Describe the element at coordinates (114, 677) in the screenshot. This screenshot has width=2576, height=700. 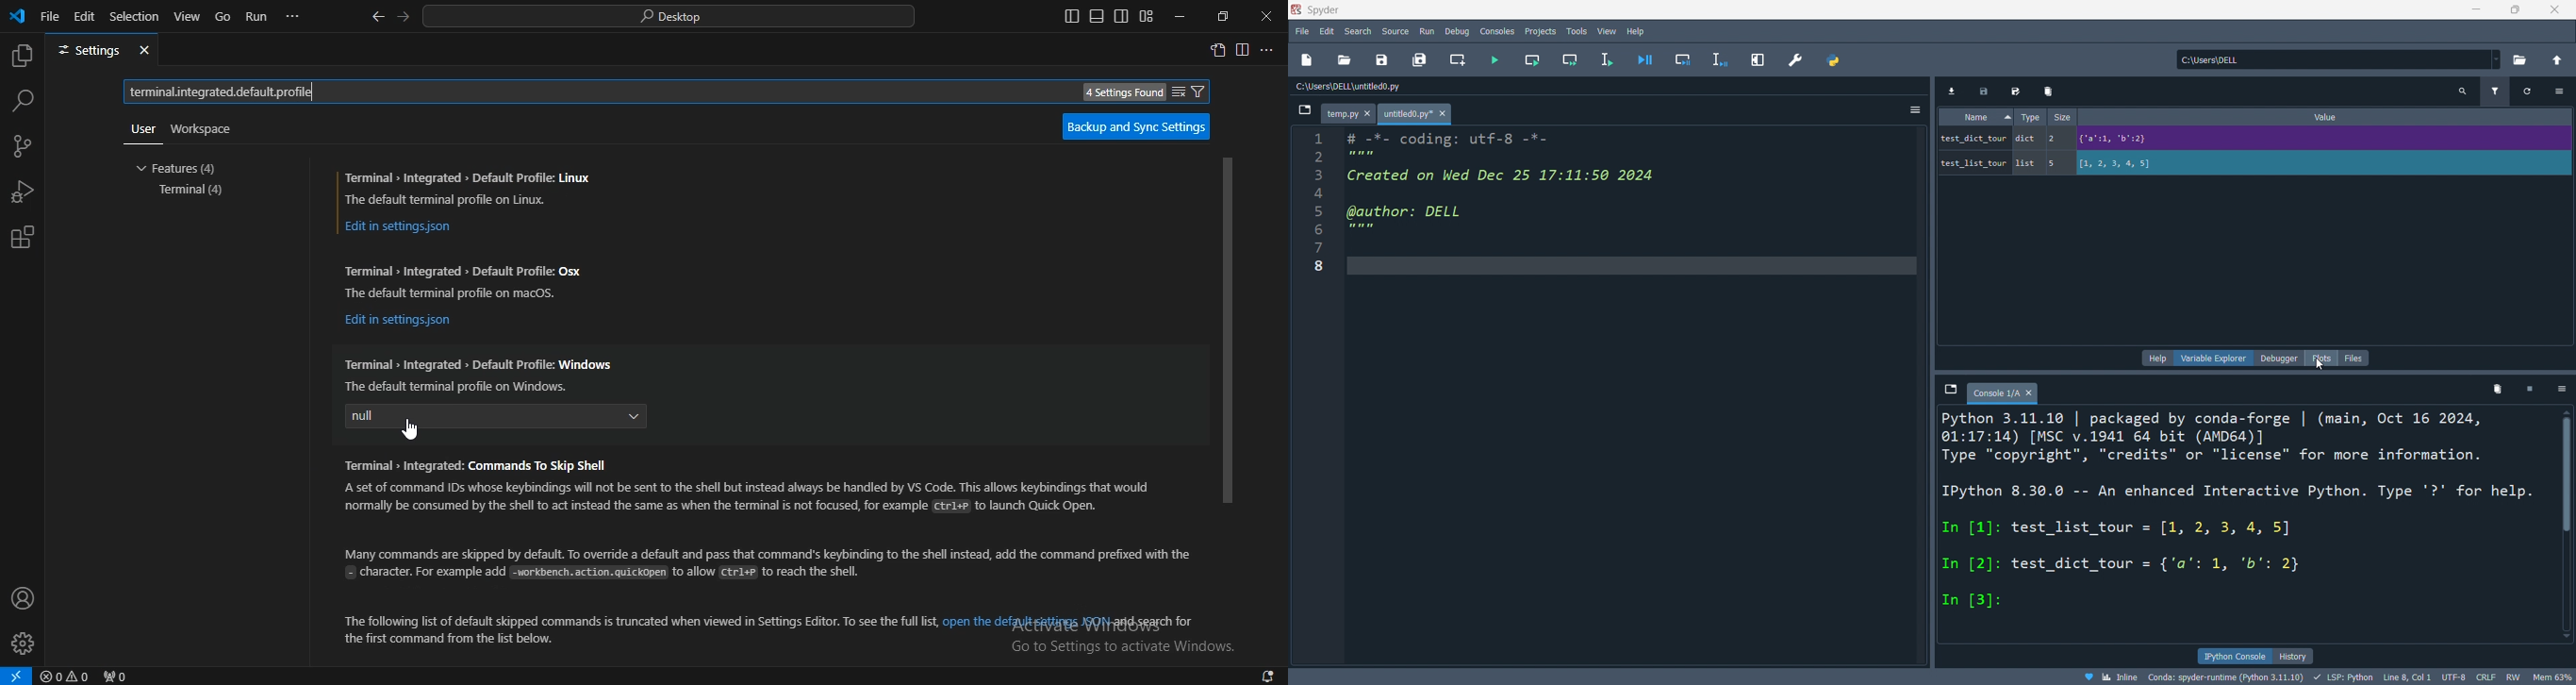
I see `no ports forwarded` at that location.